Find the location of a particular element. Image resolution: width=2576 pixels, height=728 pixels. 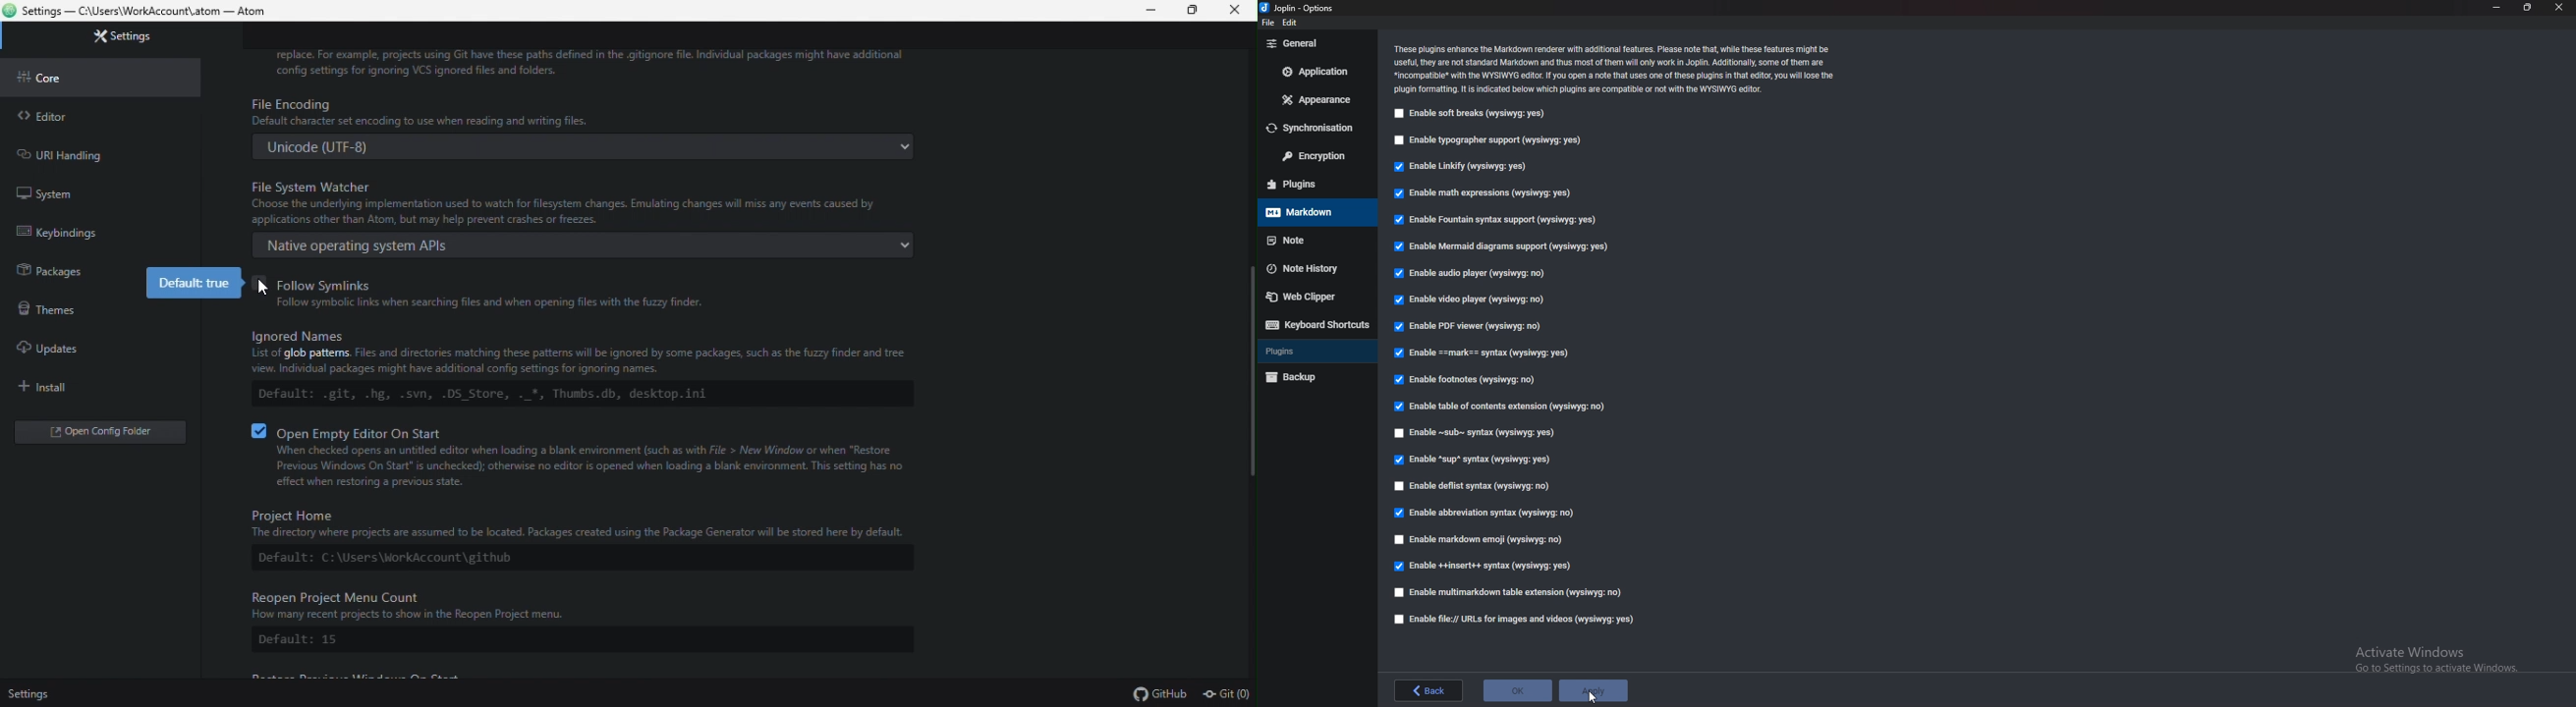

Plugins is located at coordinates (1311, 183).